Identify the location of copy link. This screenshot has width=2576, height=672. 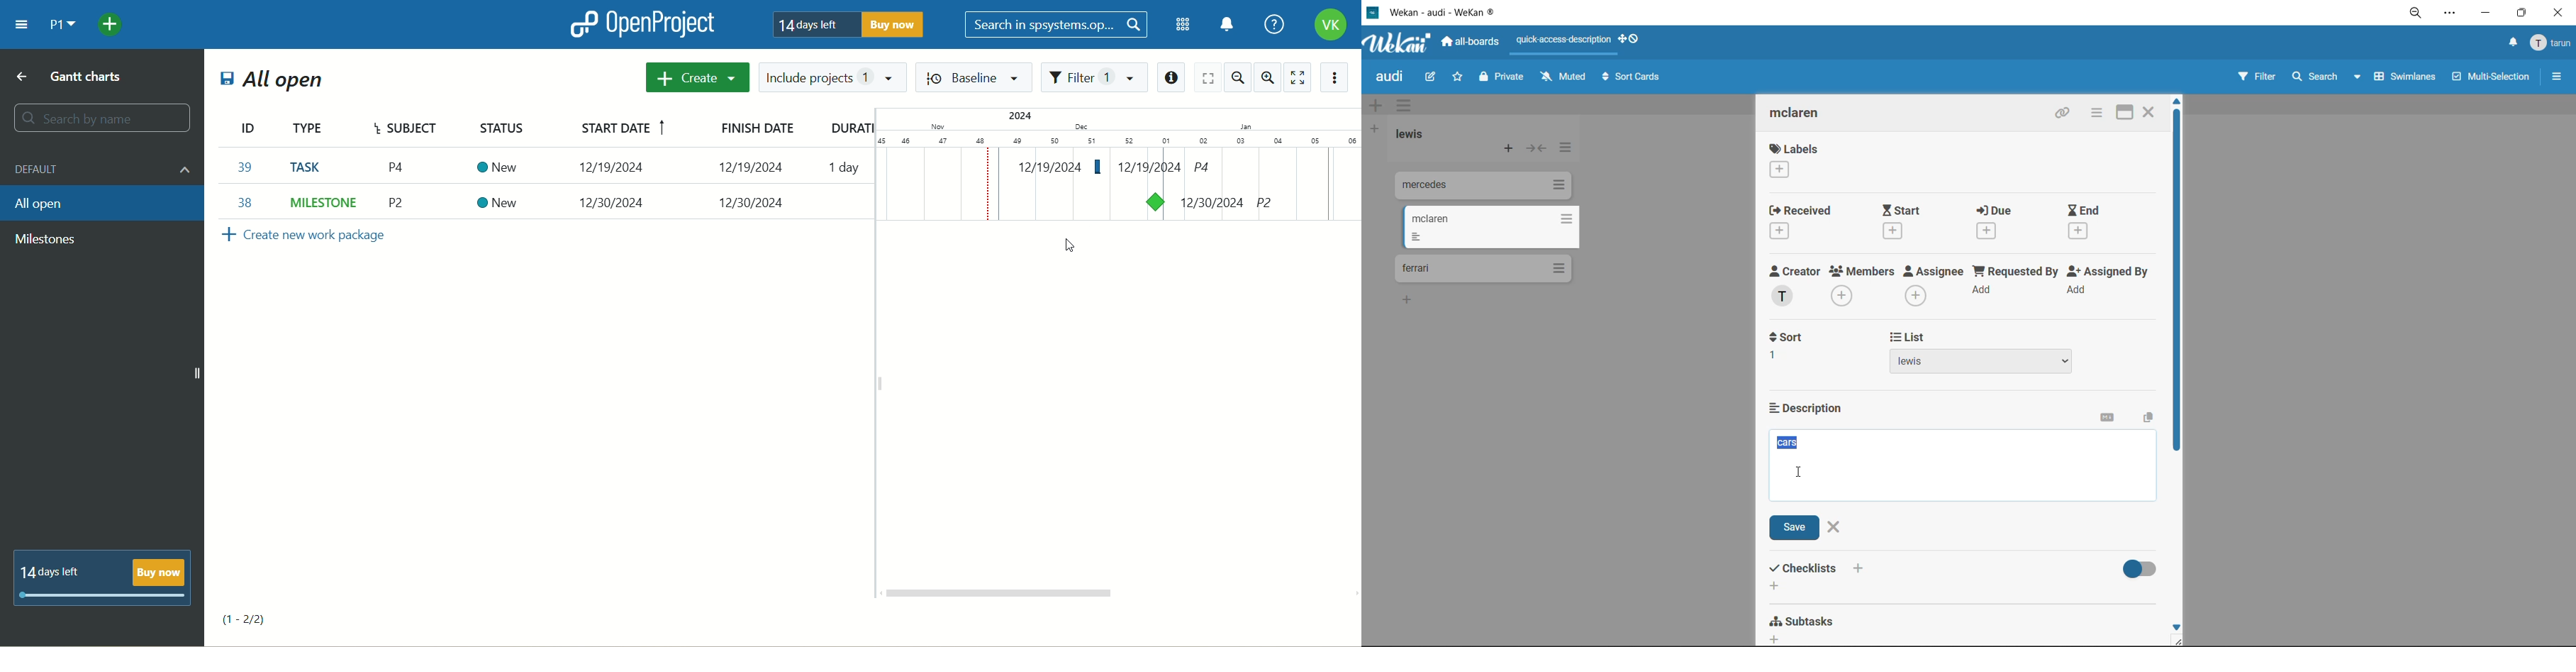
(2066, 114).